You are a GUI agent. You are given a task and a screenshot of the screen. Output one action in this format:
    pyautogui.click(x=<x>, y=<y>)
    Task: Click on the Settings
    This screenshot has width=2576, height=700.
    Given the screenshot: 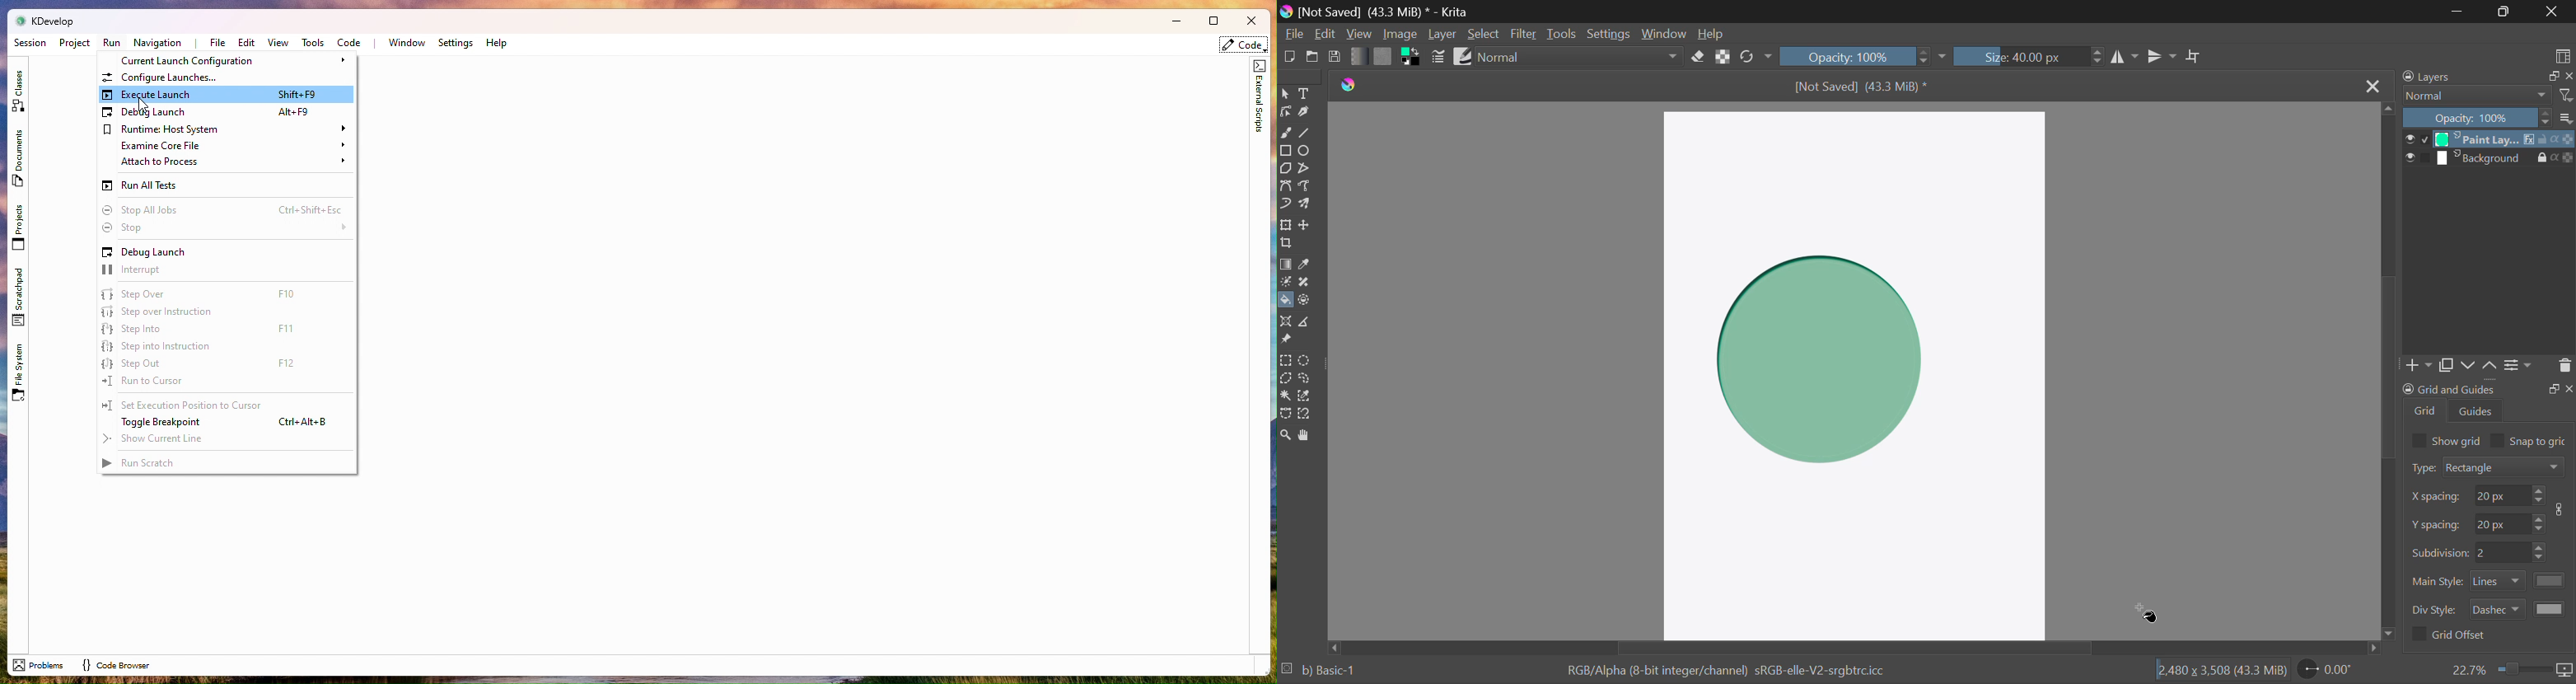 What is the action you would take?
    pyautogui.click(x=1607, y=34)
    